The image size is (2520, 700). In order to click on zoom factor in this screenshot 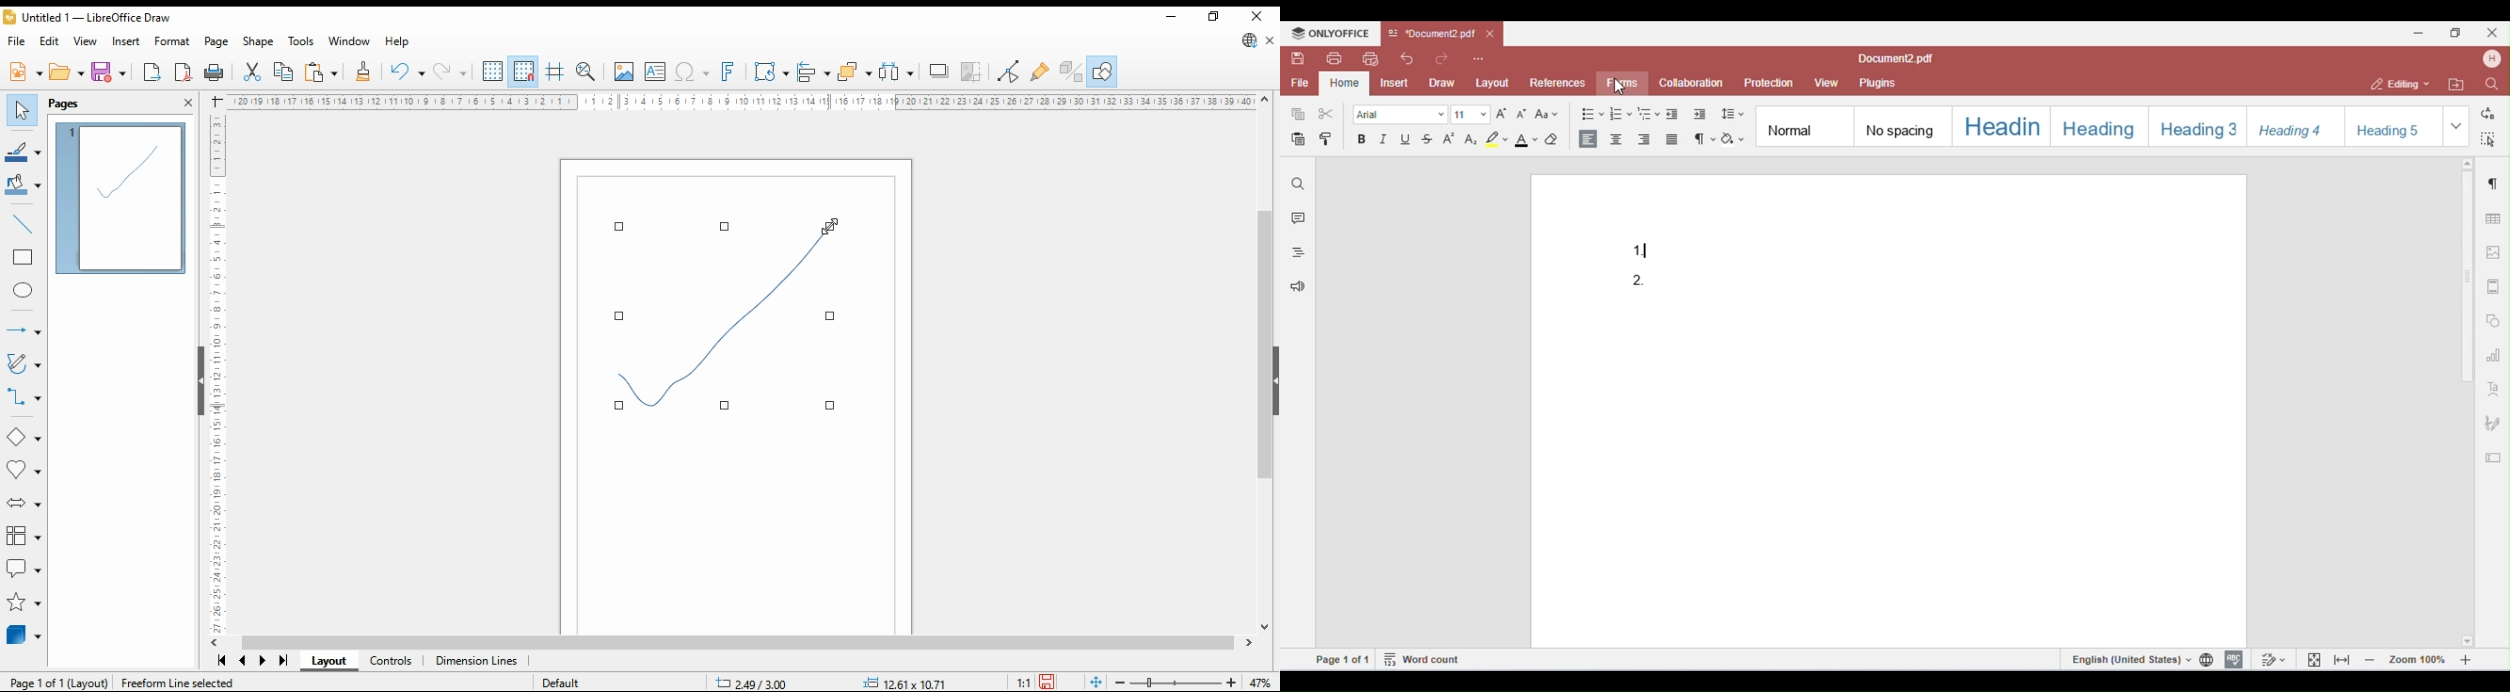, I will do `click(1260, 683)`.